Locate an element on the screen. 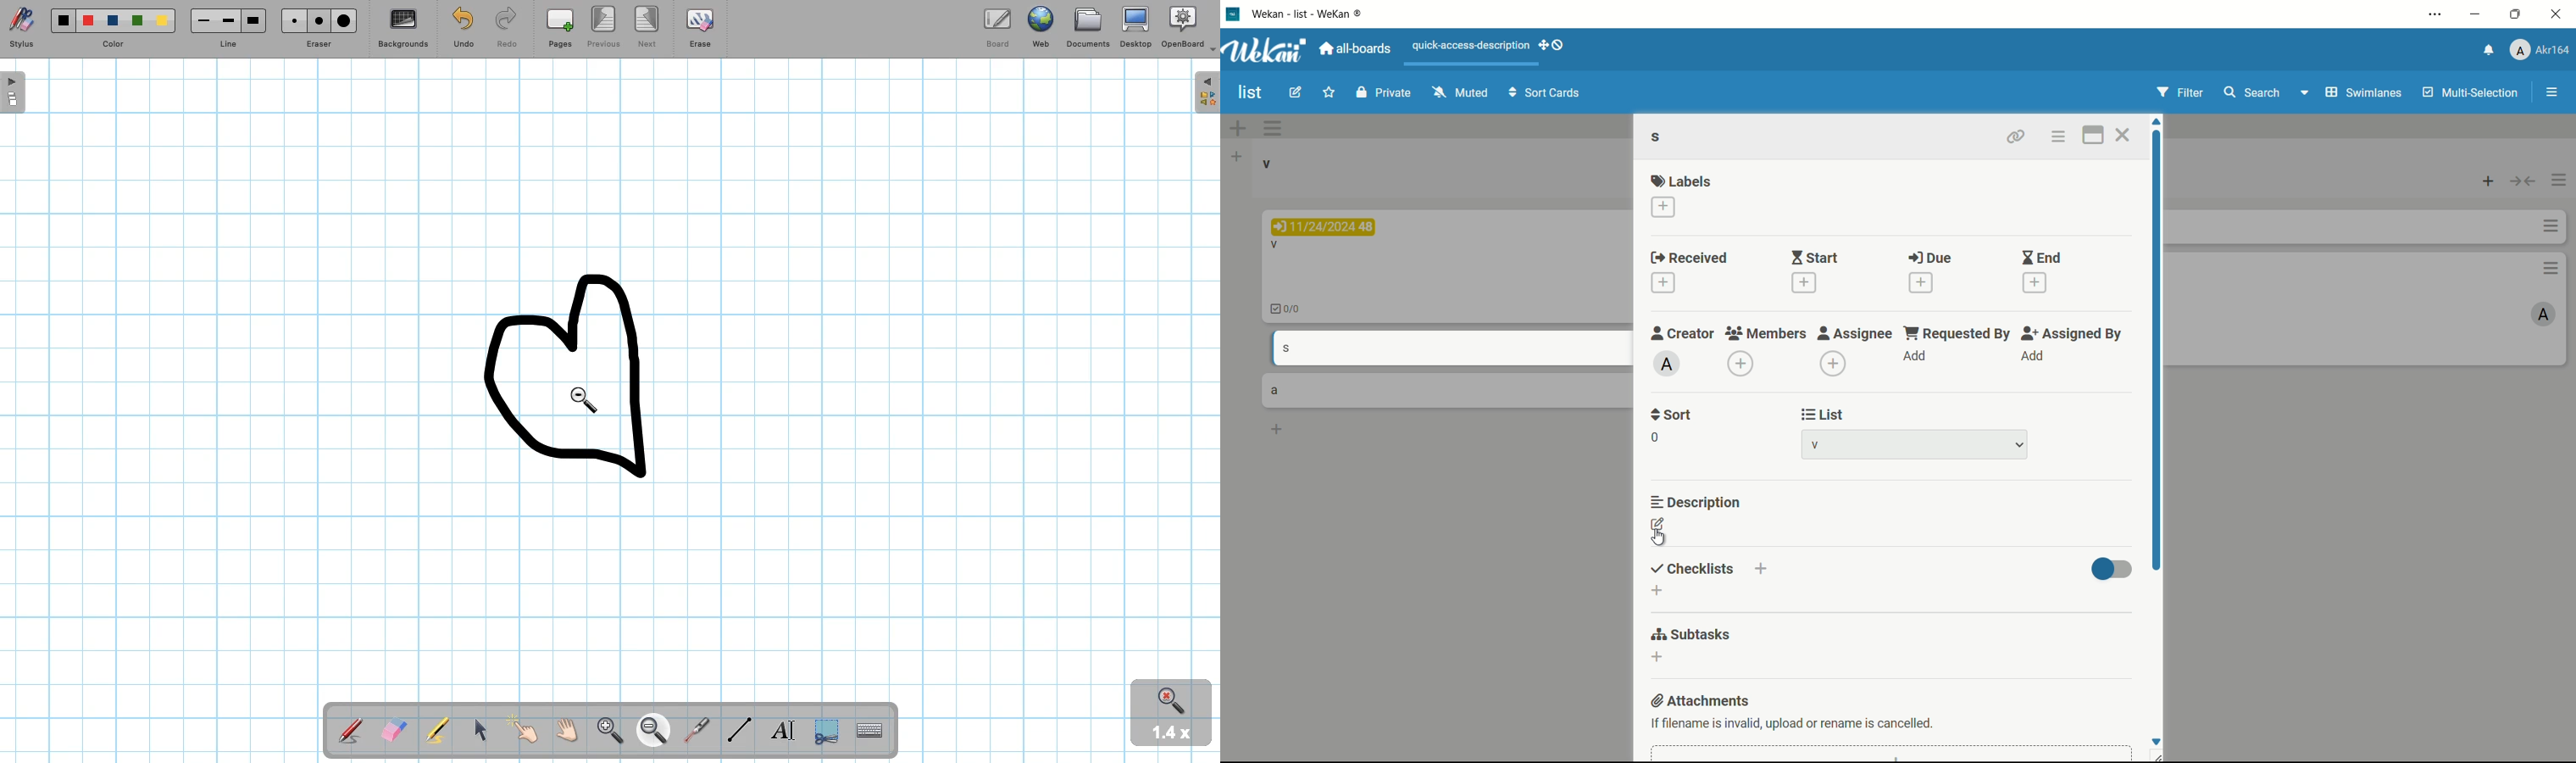 This screenshot has height=784, width=2576. assigned by is located at coordinates (2075, 335).